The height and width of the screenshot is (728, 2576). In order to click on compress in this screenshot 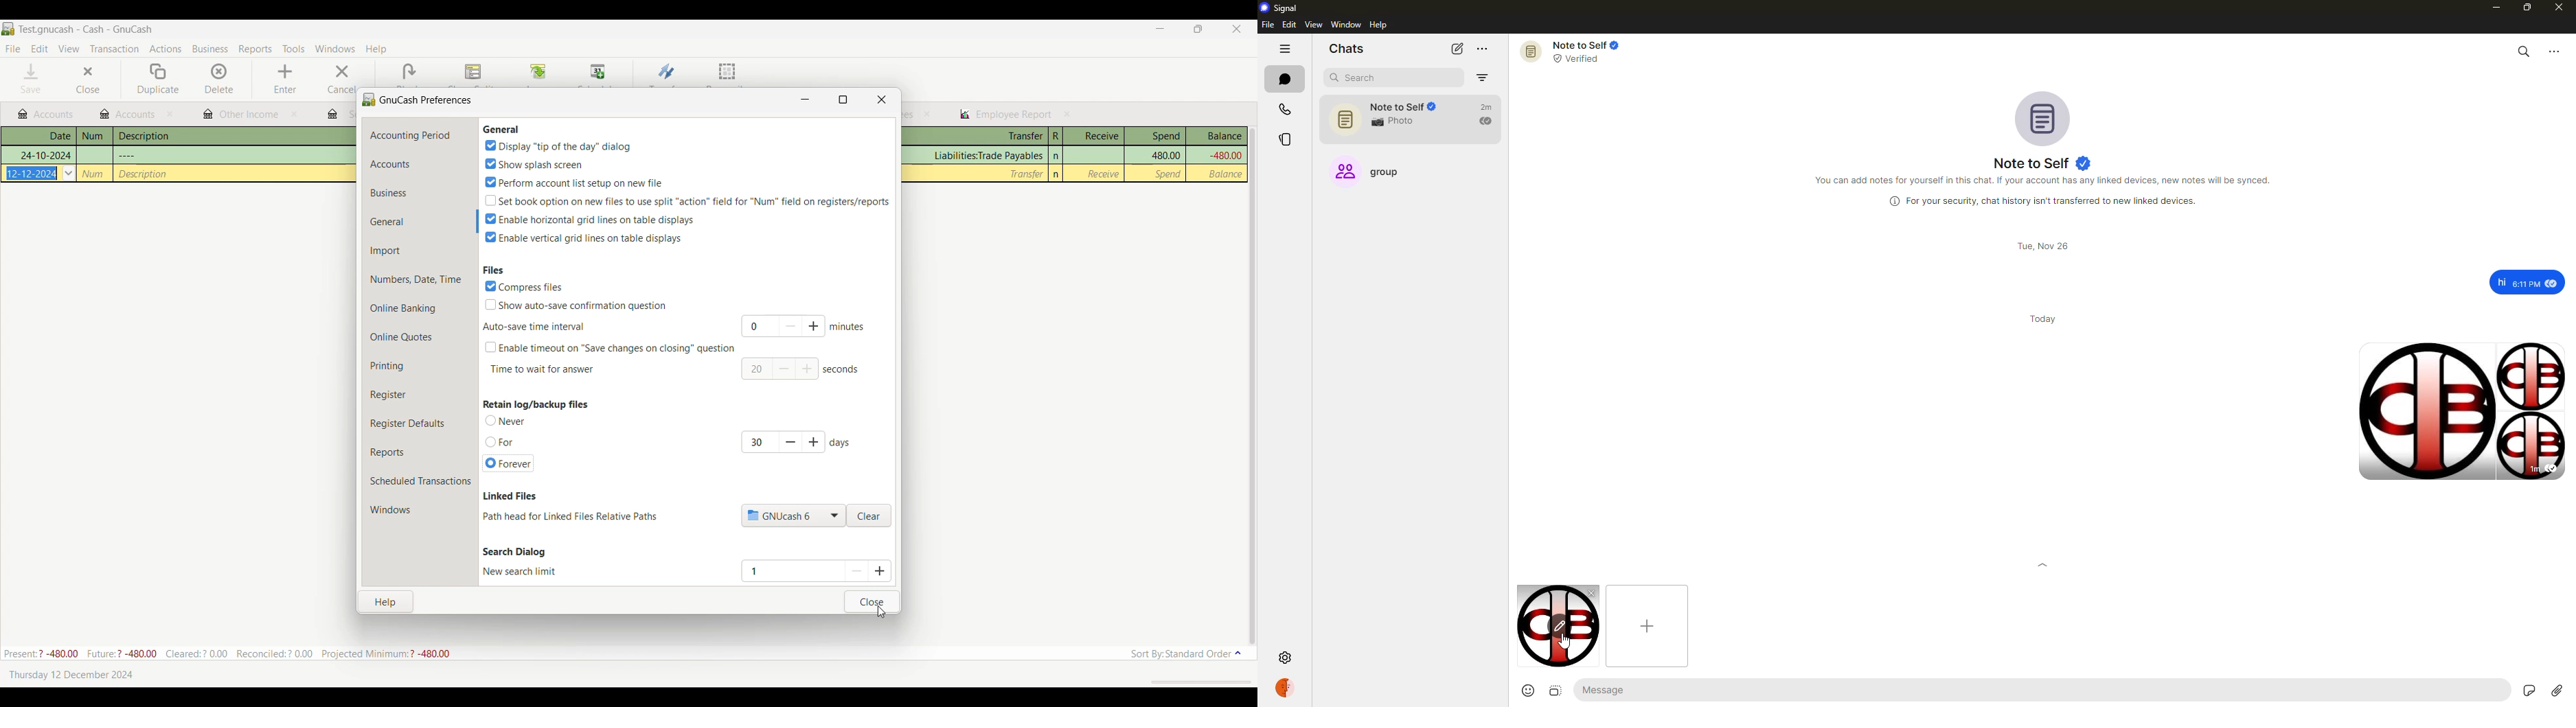, I will do `click(525, 286)`.